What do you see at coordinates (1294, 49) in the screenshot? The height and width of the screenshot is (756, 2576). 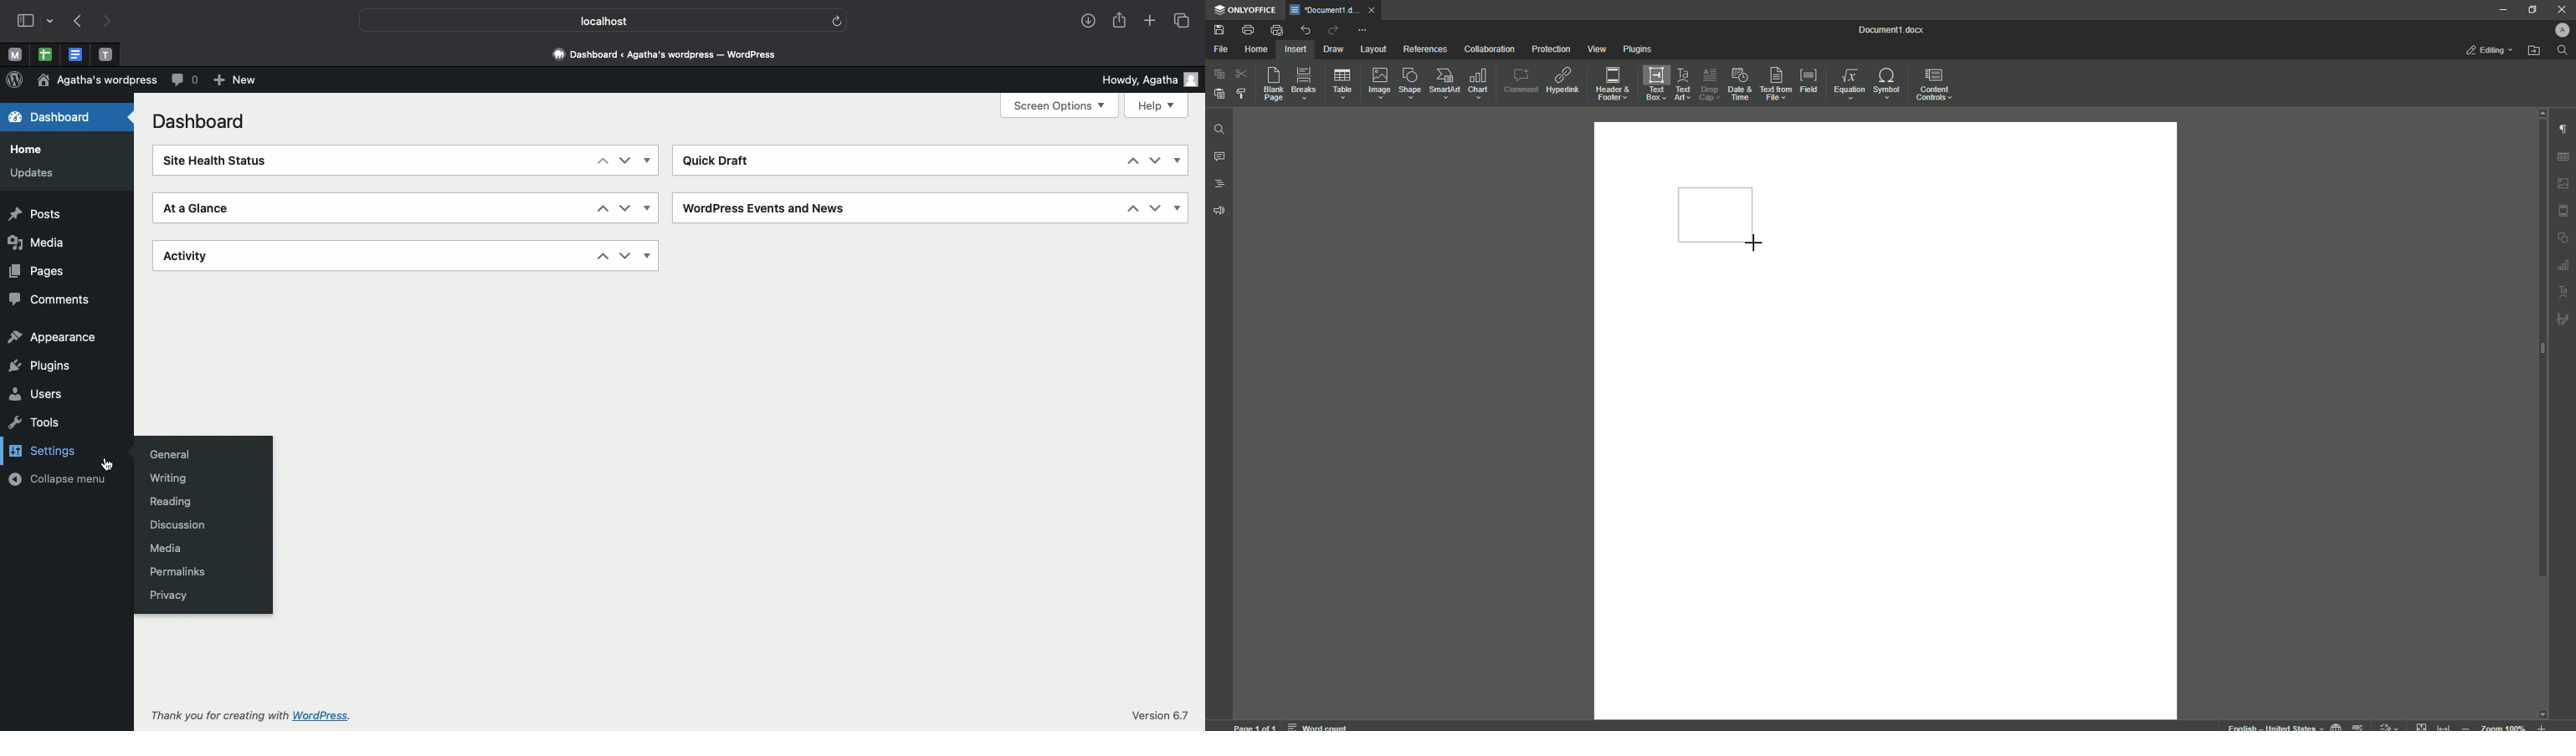 I see `Insert` at bounding box center [1294, 49].